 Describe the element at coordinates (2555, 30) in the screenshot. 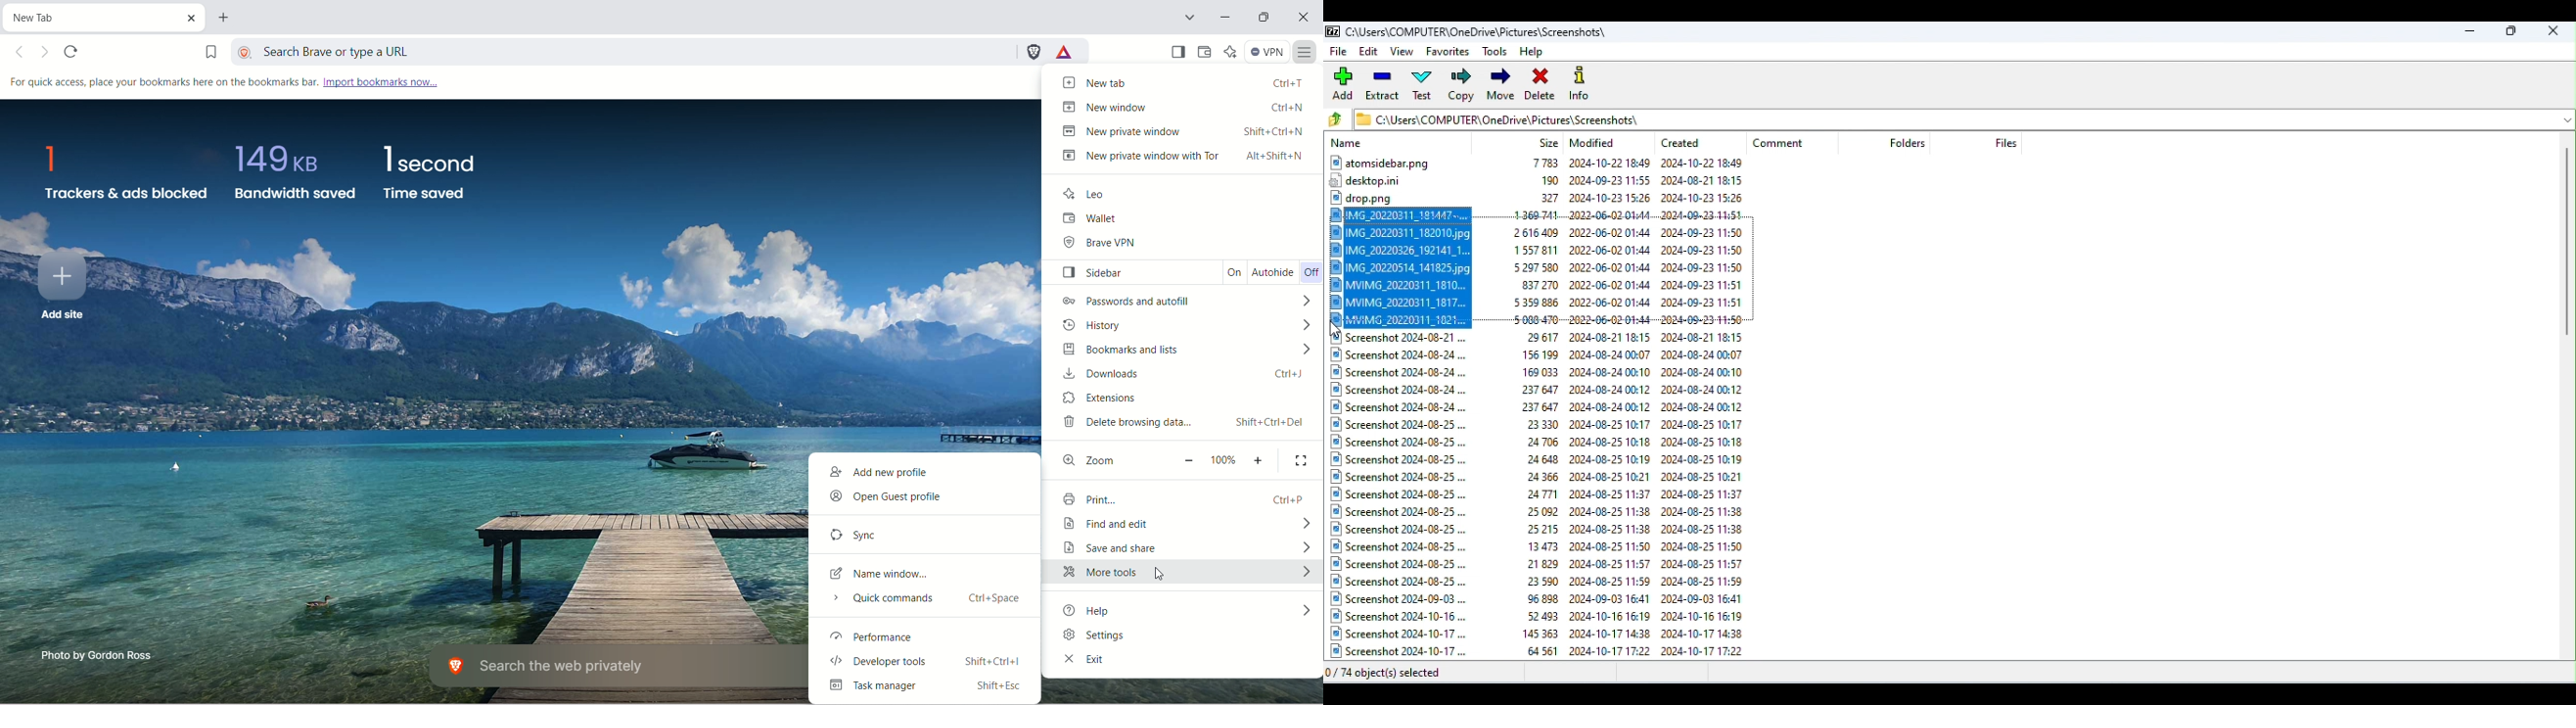

I see `Close` at that location.